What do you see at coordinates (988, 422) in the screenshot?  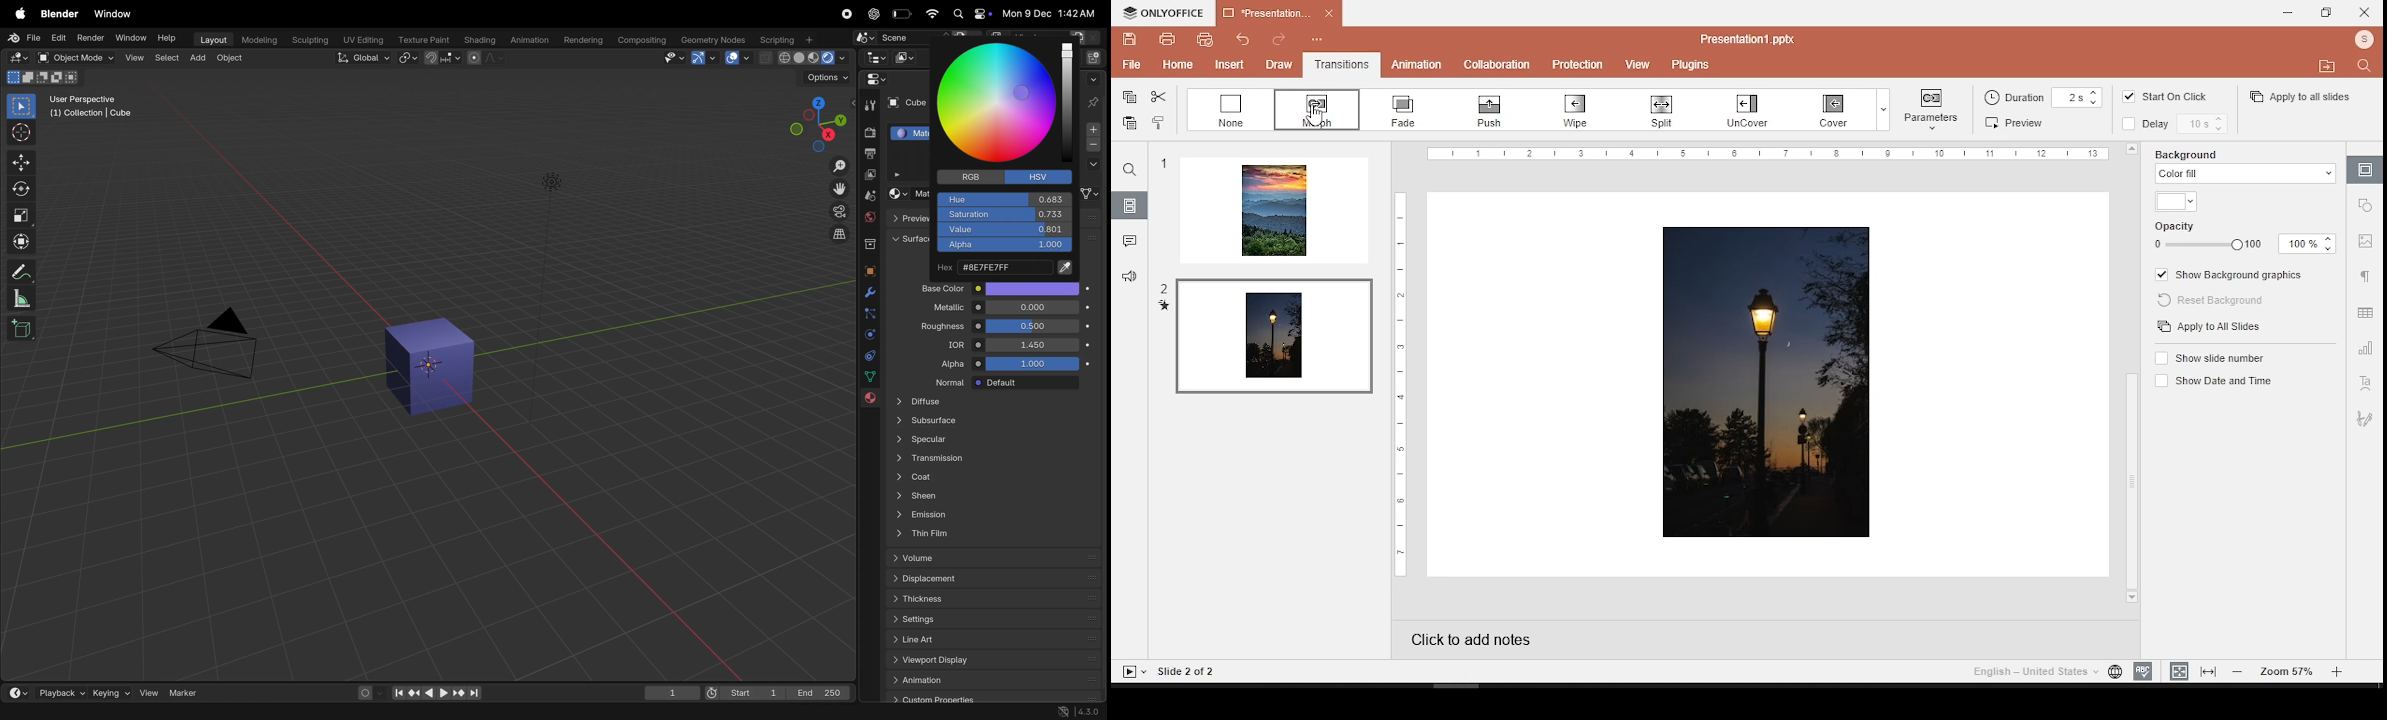 I see `subsurface` at bounding box center [988, 422].